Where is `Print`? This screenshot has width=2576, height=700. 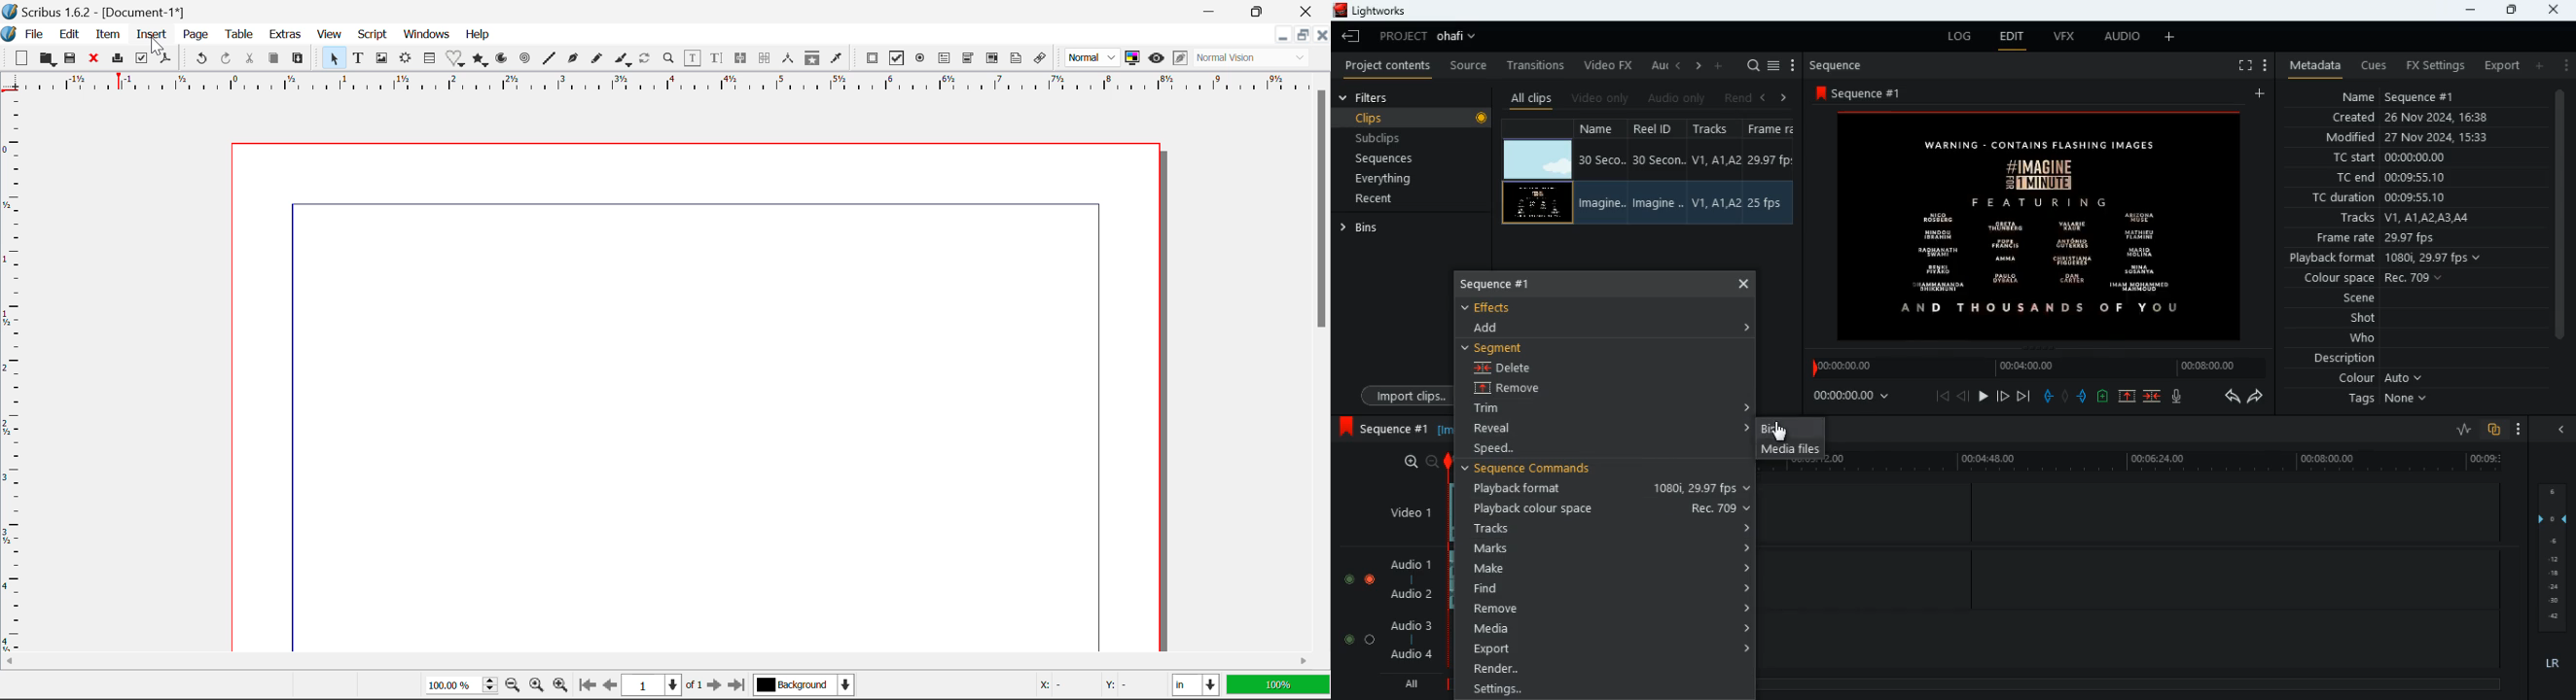 Print is located at coordinates (120, 59).